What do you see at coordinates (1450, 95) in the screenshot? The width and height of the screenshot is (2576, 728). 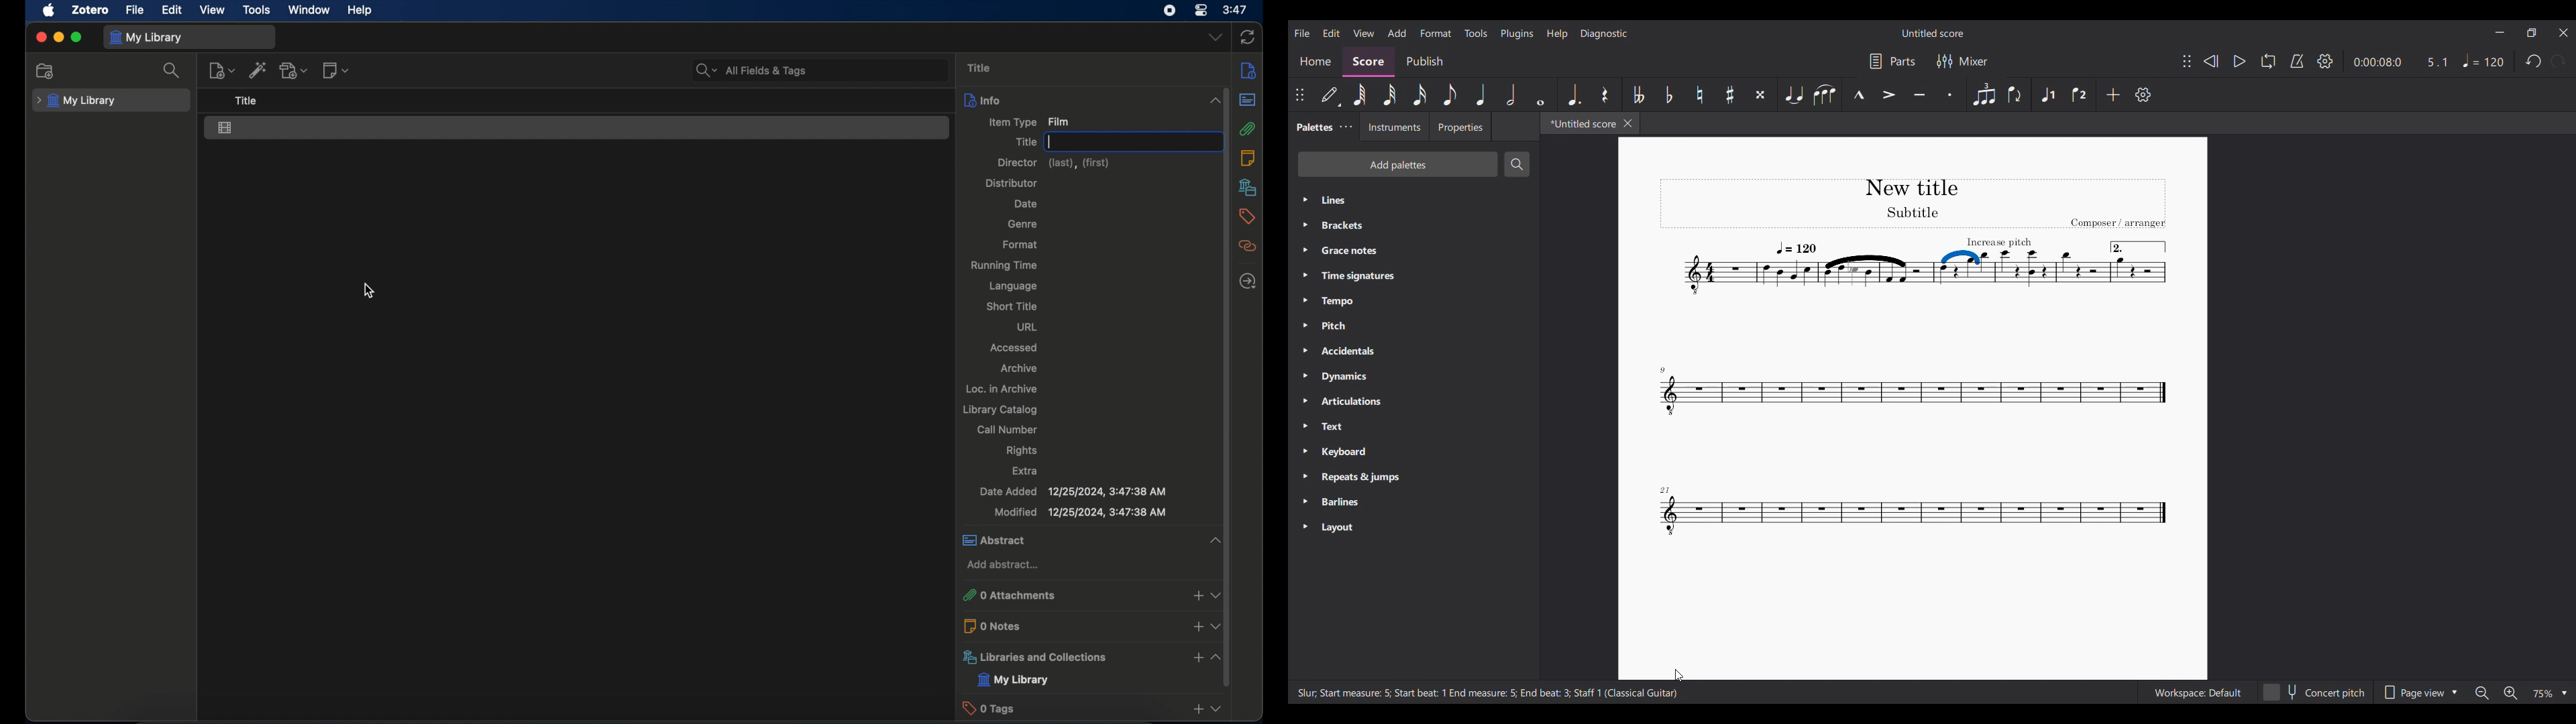 I see `8th note` at bounding box center [1450, 95].